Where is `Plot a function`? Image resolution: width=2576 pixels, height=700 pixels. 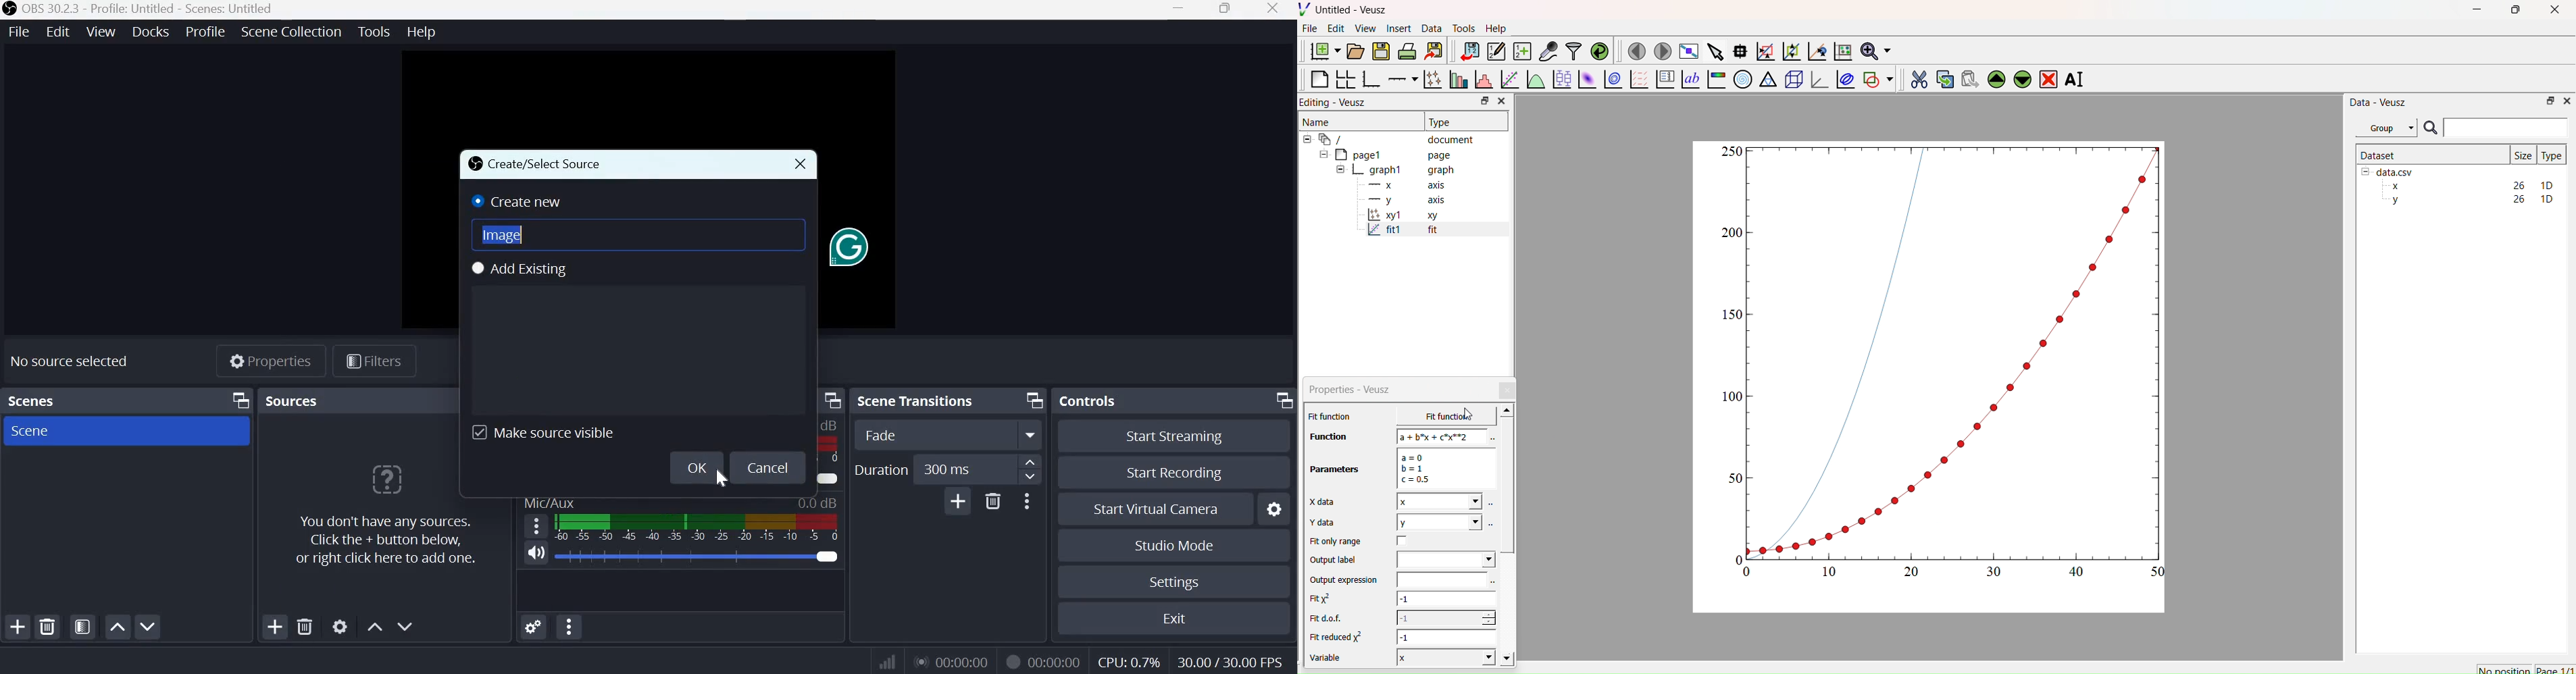 Plot a function is located at coordinates (1535, 80).